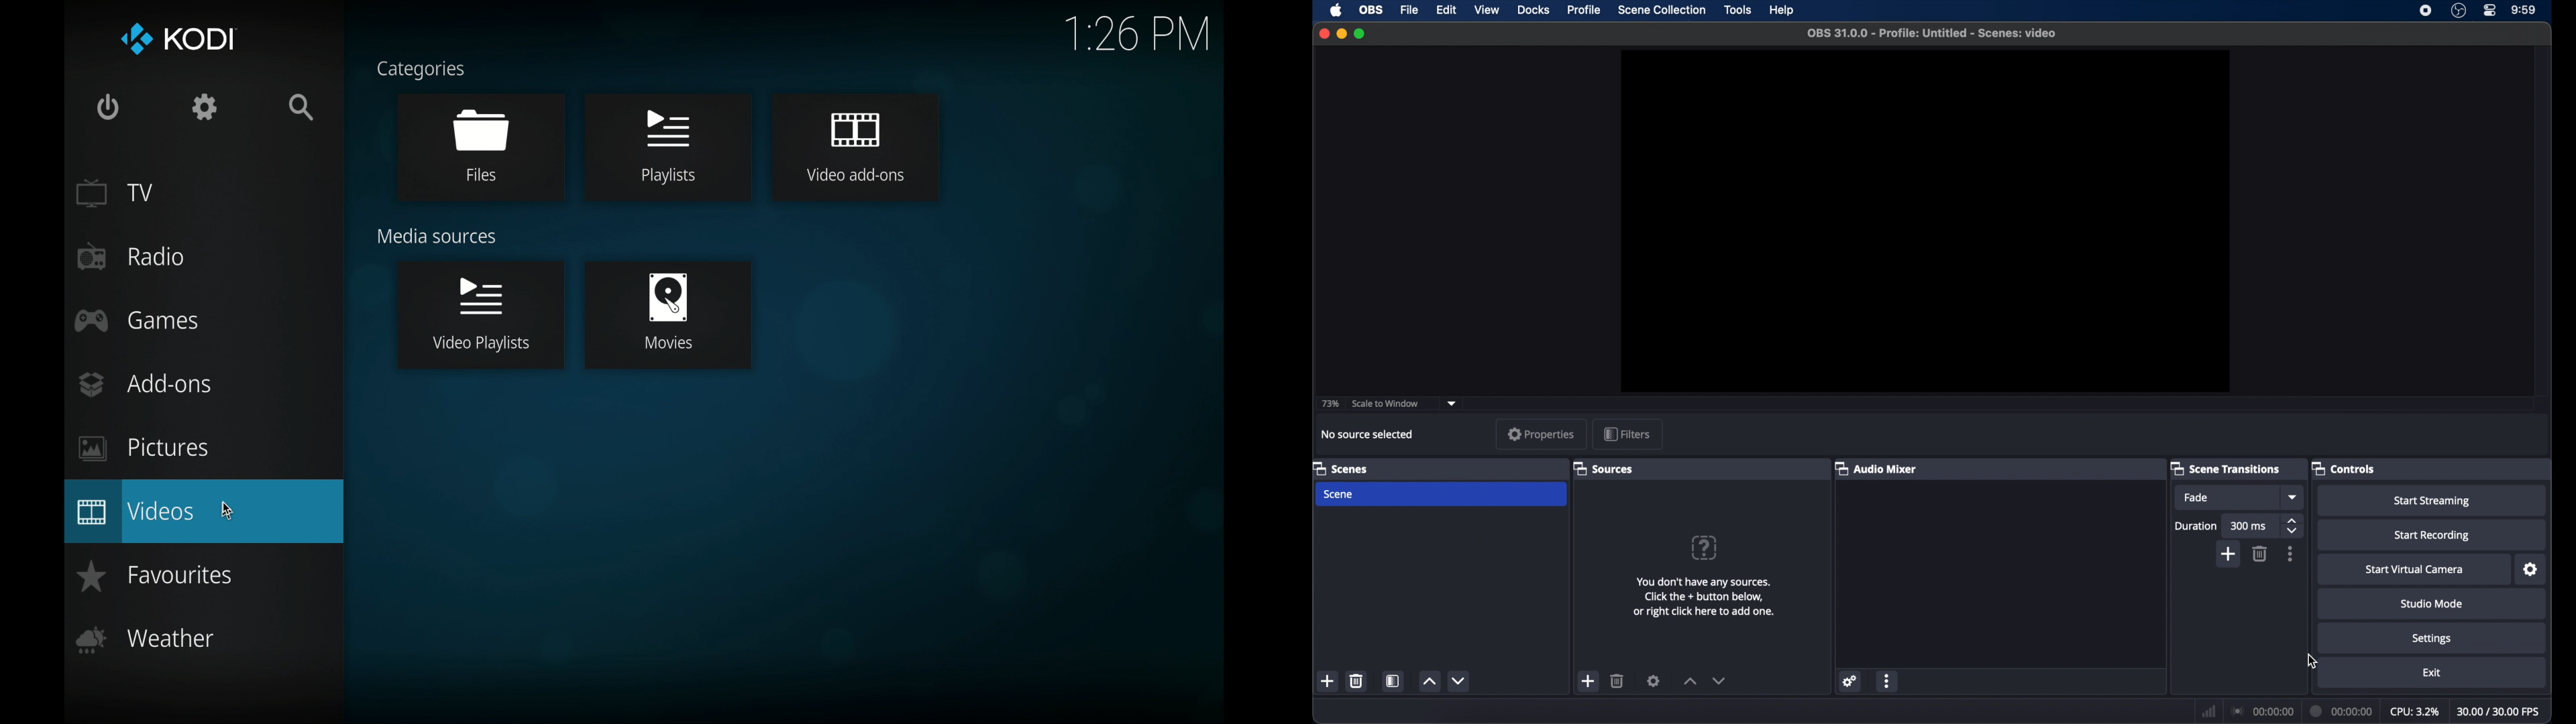 The image size is (2576, 728). I want to click on pictures, so click(144, 448).